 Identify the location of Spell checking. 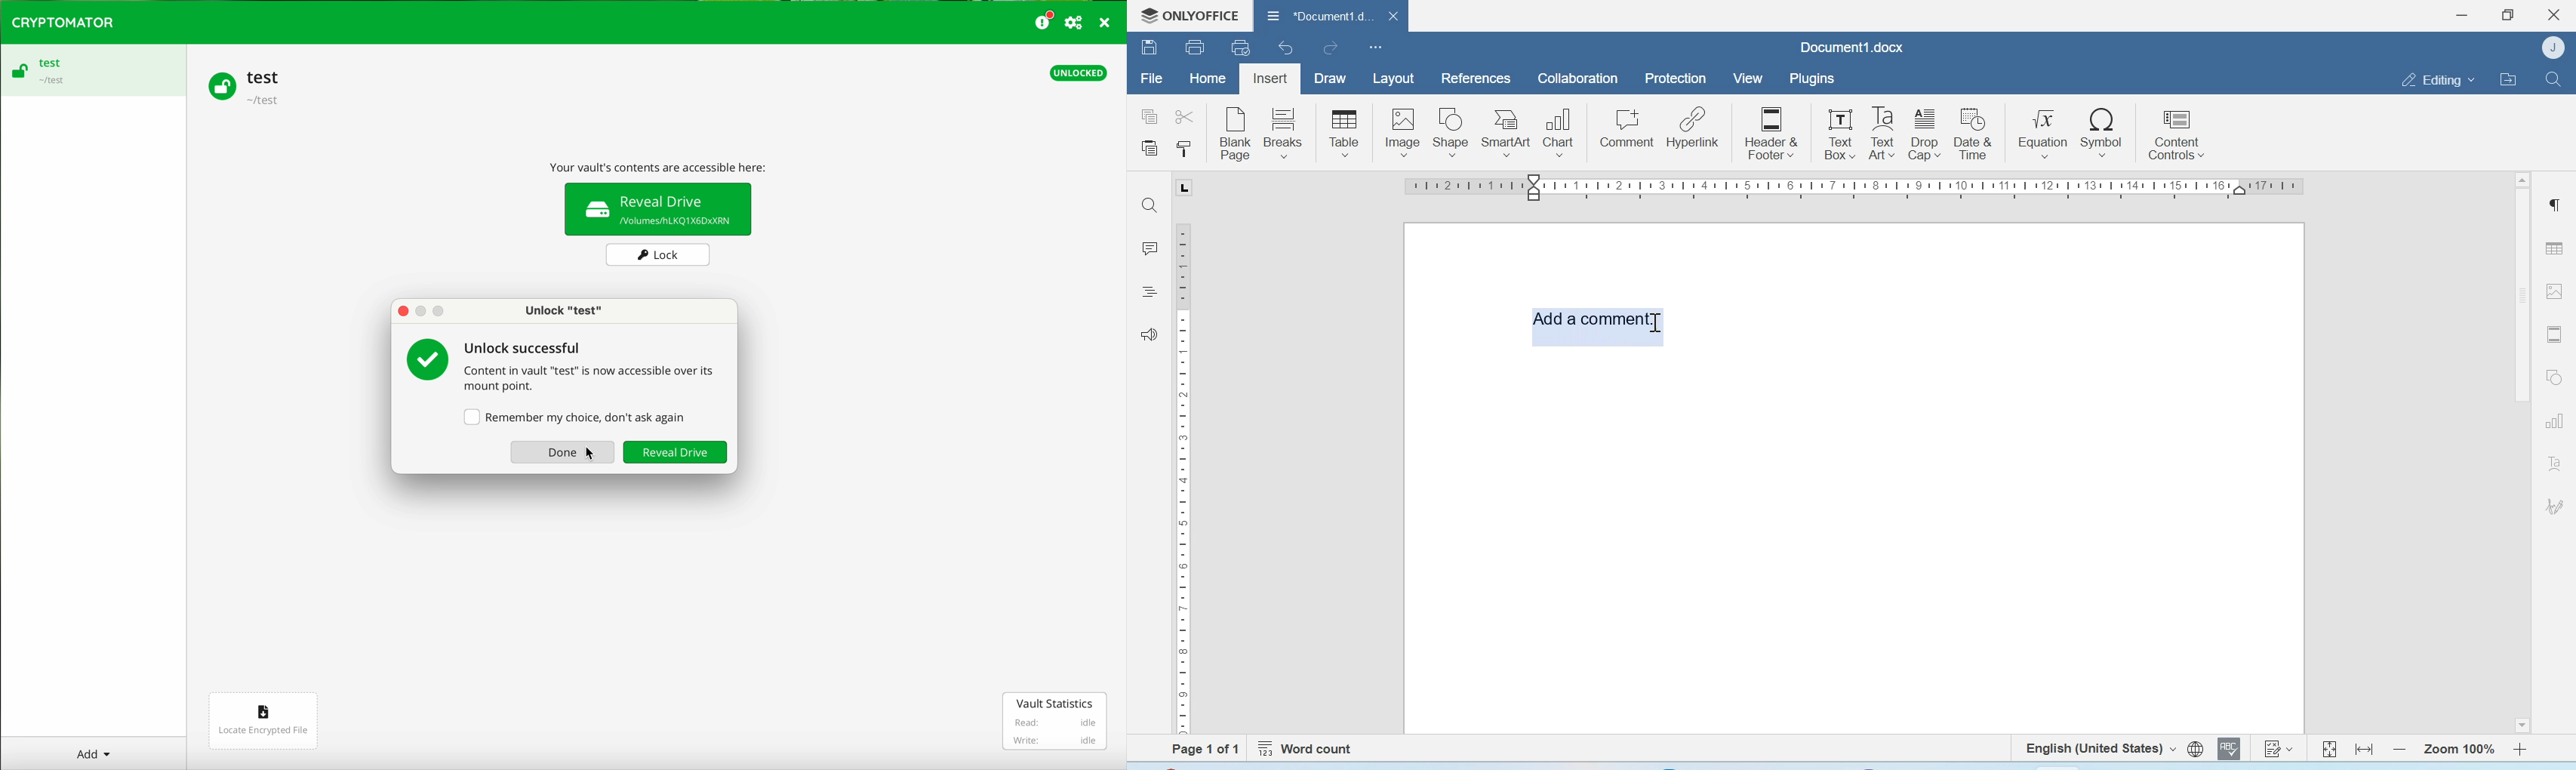
(2229, 748).